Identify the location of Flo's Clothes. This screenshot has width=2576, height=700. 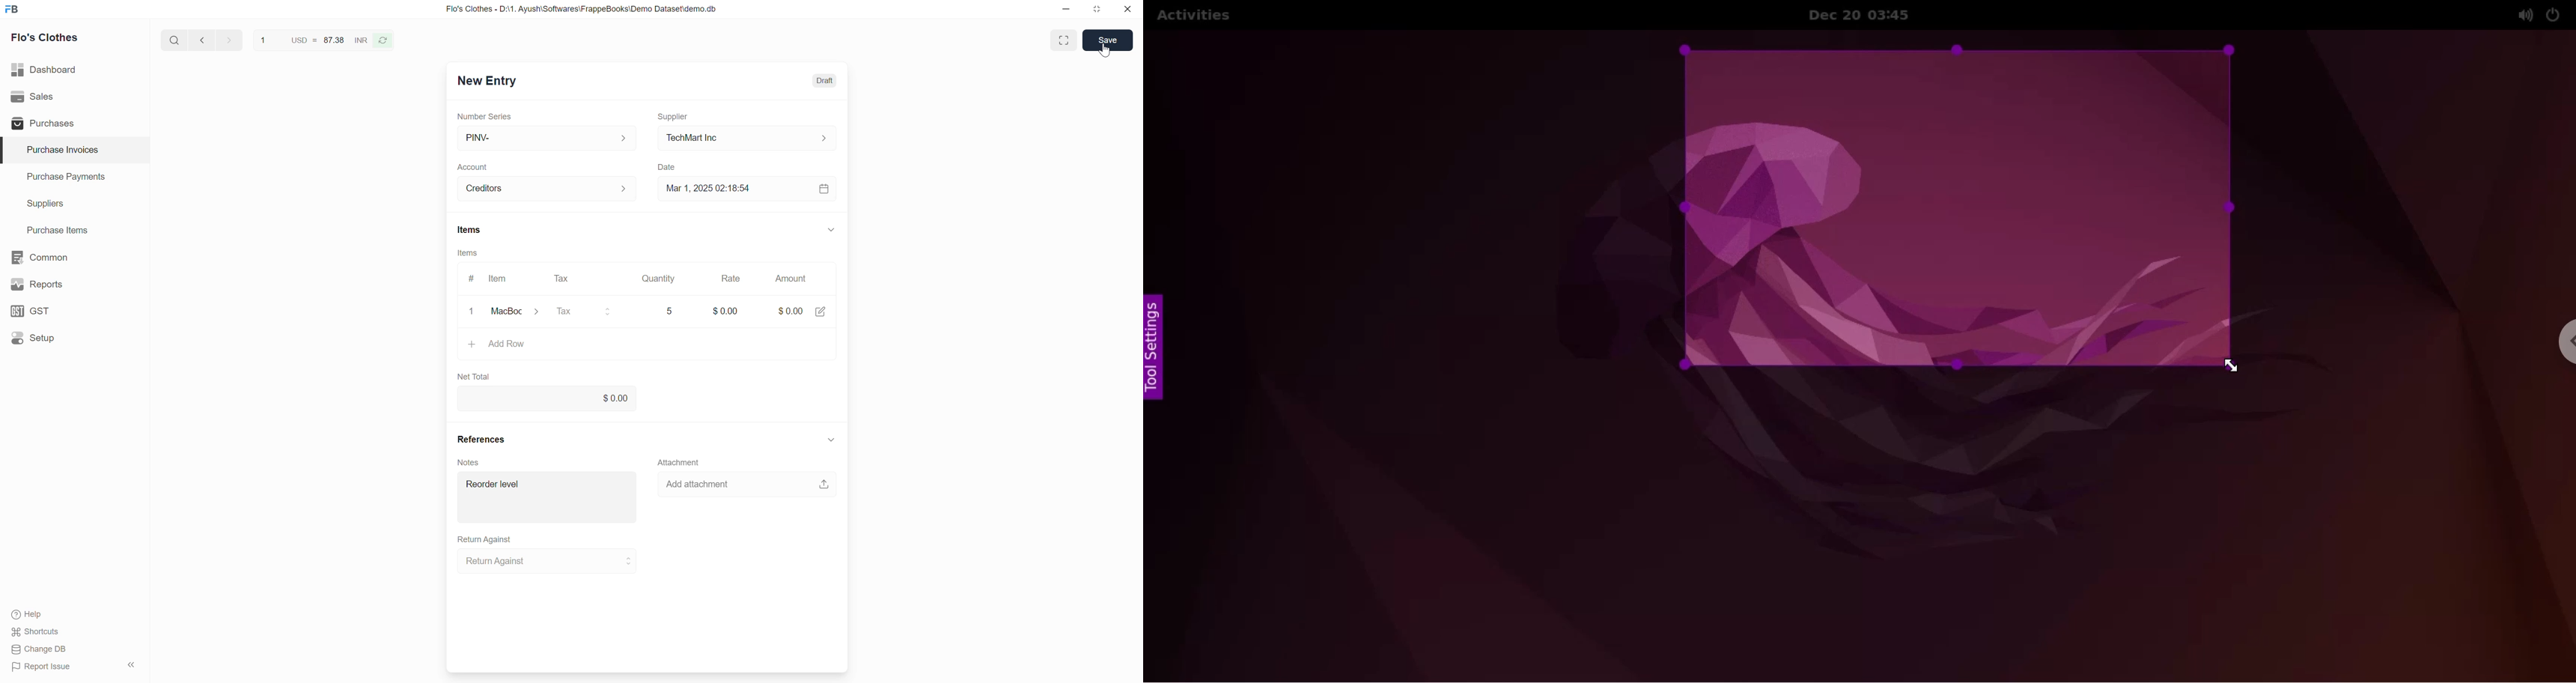
(45, 38).